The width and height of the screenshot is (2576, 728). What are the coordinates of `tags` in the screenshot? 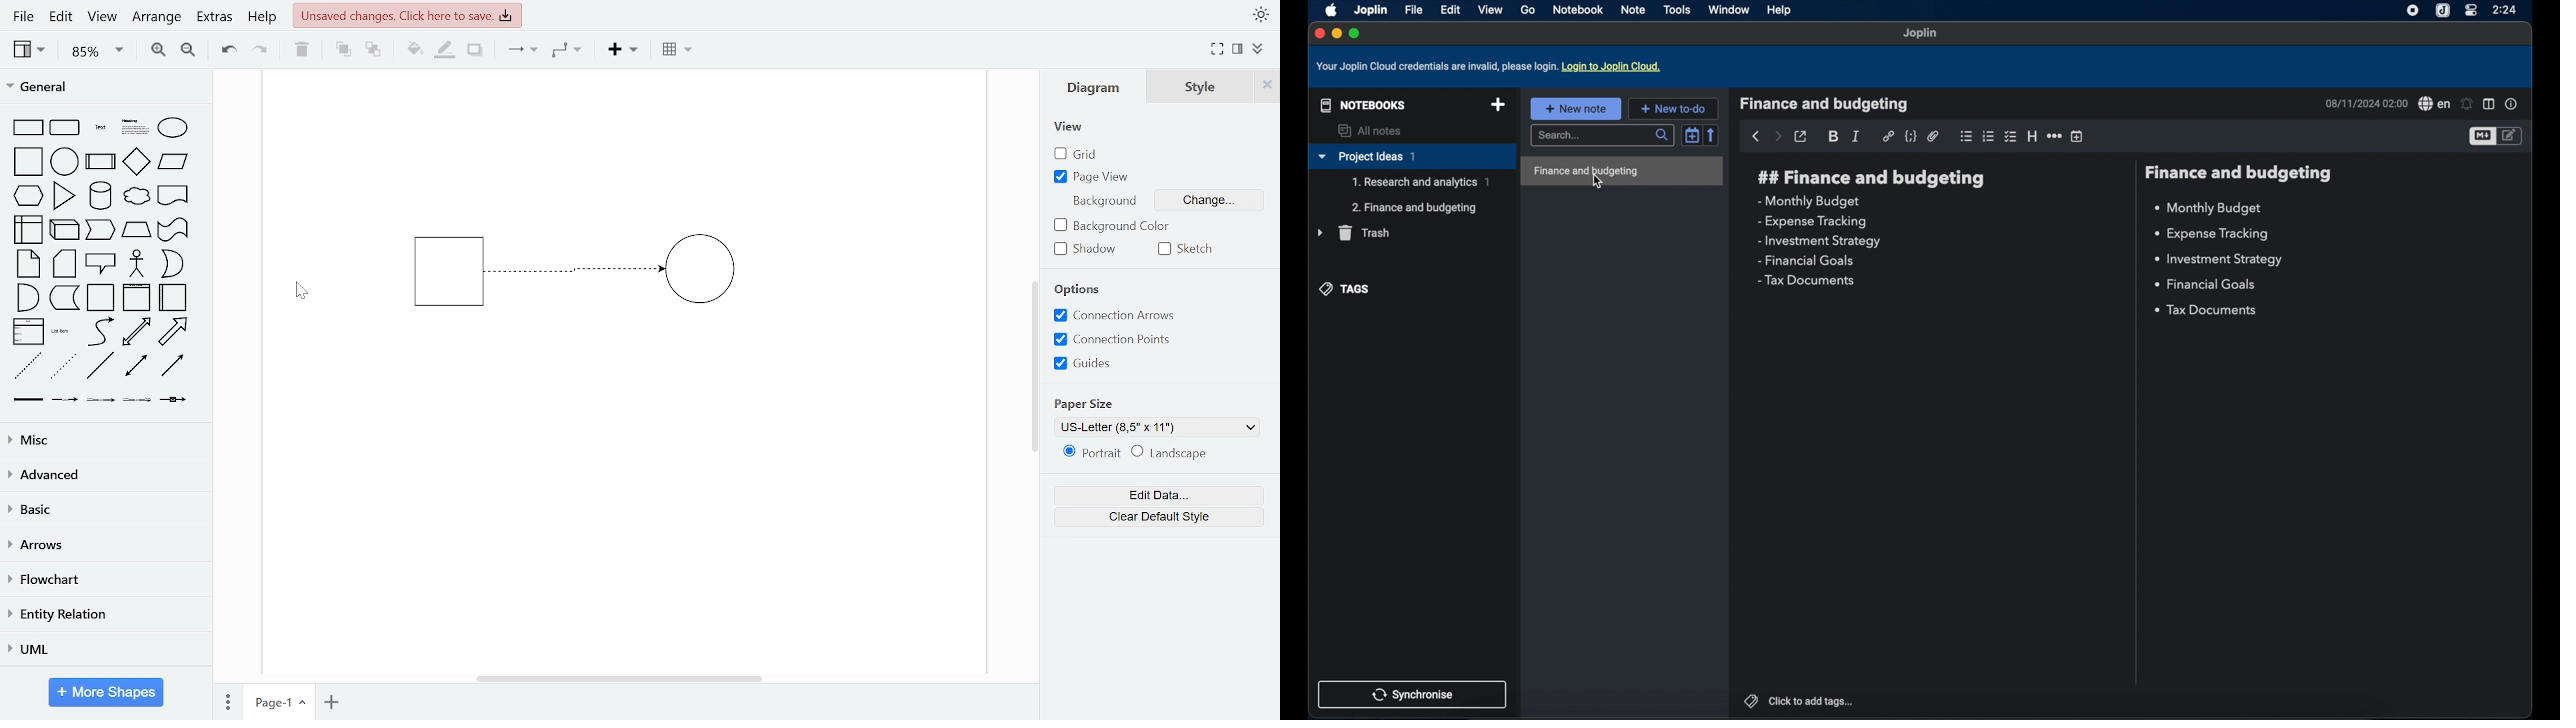 It's located at (1346, 288).